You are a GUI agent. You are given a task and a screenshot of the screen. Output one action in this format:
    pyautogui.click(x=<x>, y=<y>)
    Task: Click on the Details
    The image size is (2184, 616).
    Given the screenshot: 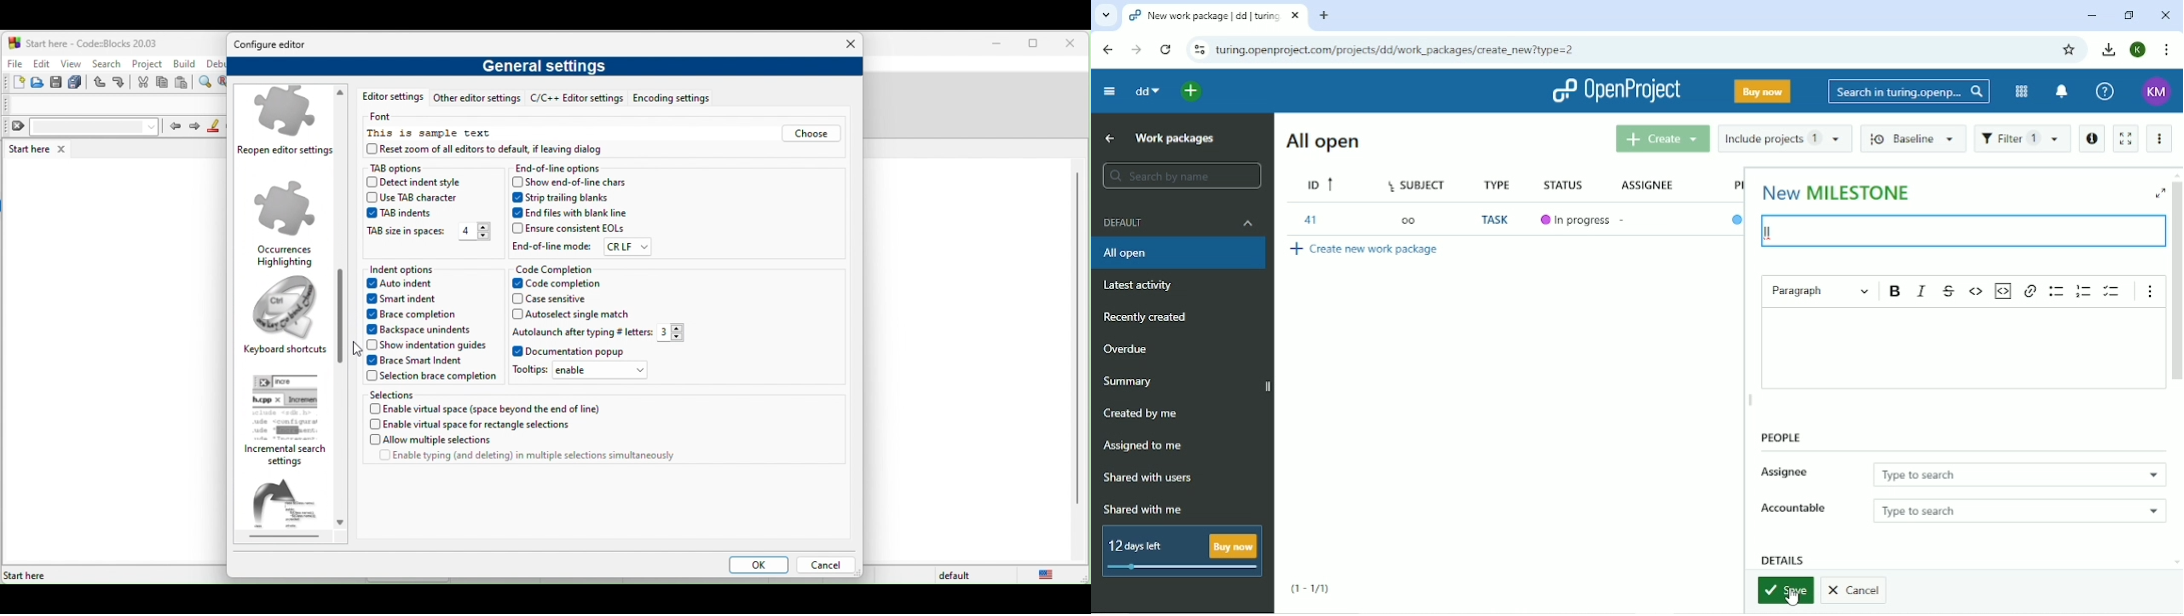 What is the action you would take?
    pyautogui.click(x=1783, y=559)
    